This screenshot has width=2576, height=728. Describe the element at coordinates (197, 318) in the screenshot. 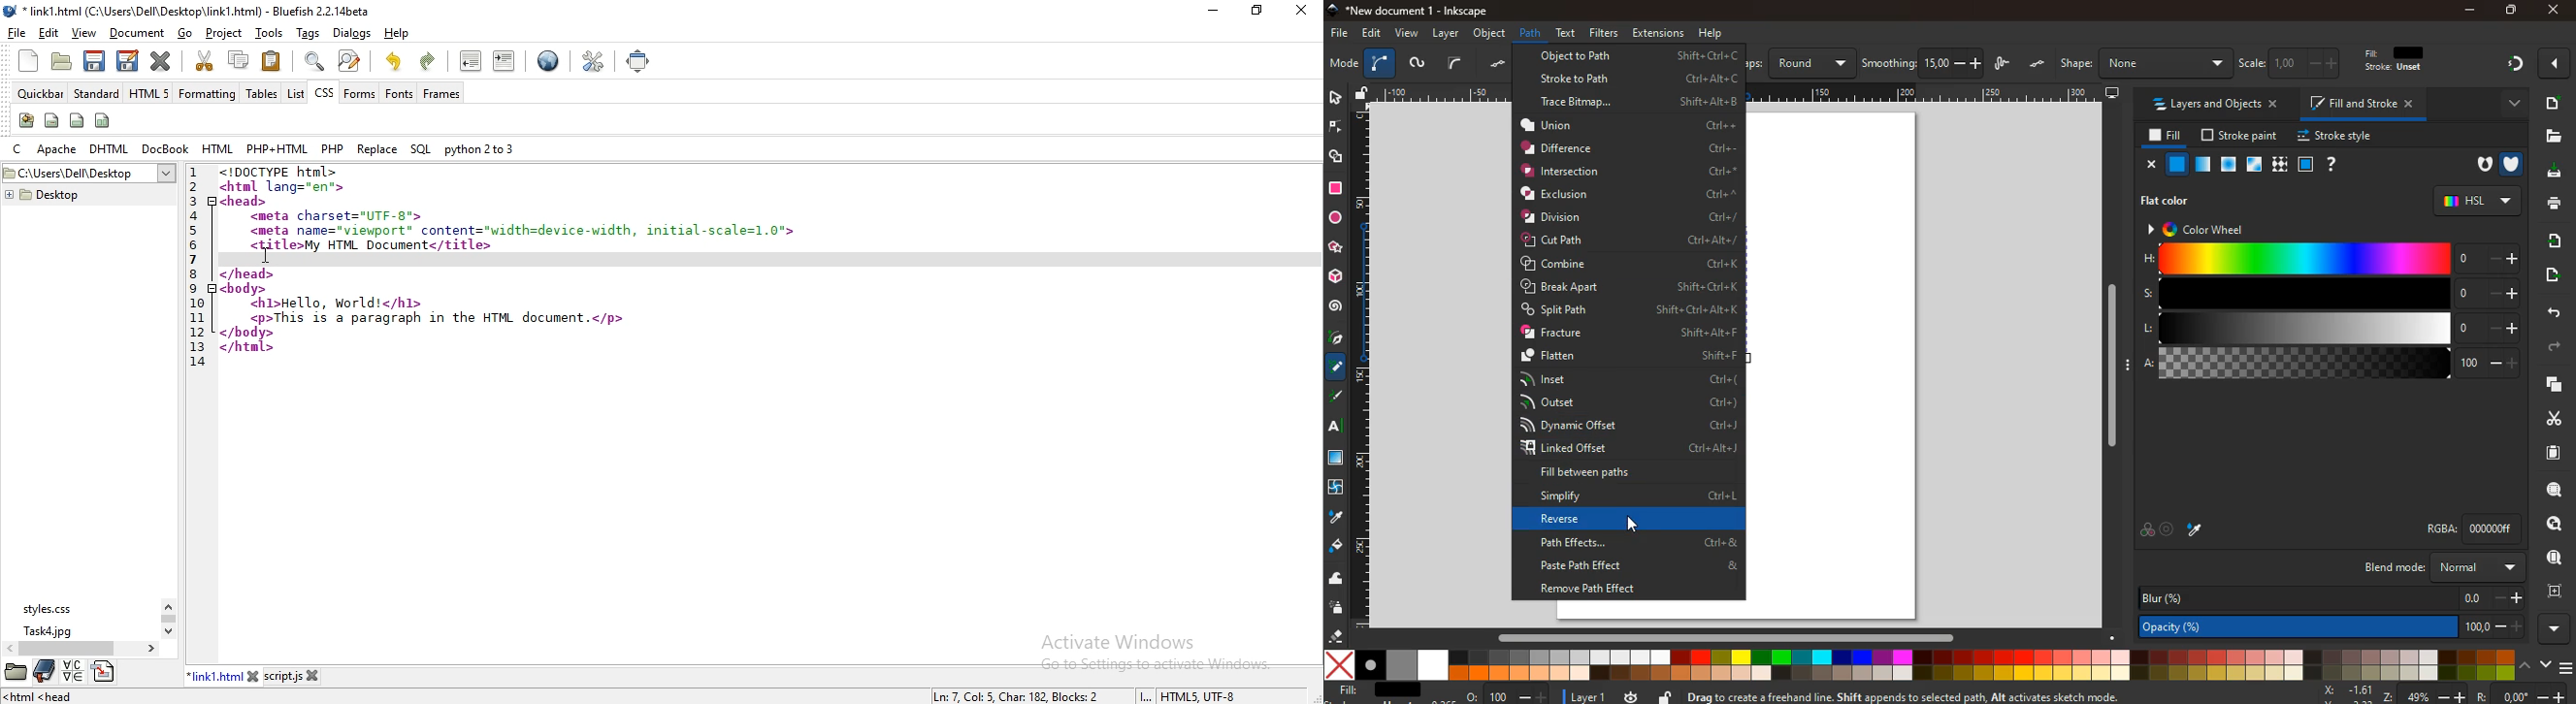

I see `11` at that location.